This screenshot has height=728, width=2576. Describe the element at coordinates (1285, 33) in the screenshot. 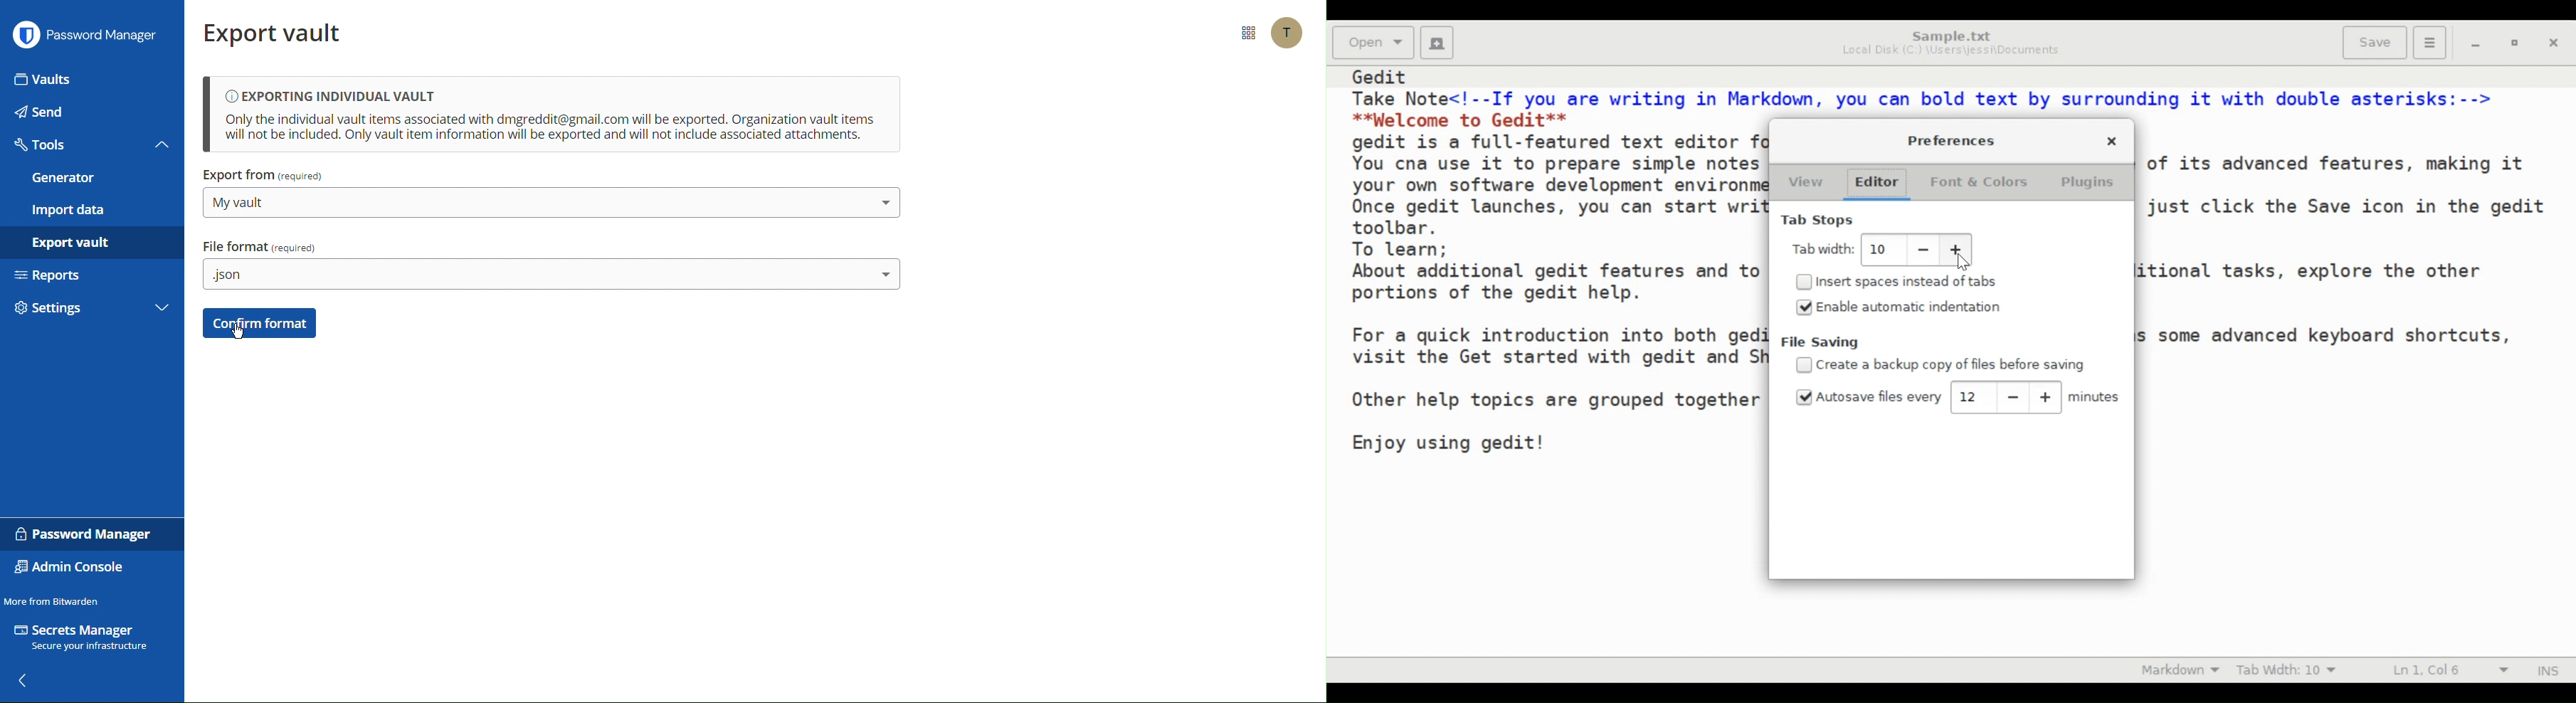

I see `Account` at that location.